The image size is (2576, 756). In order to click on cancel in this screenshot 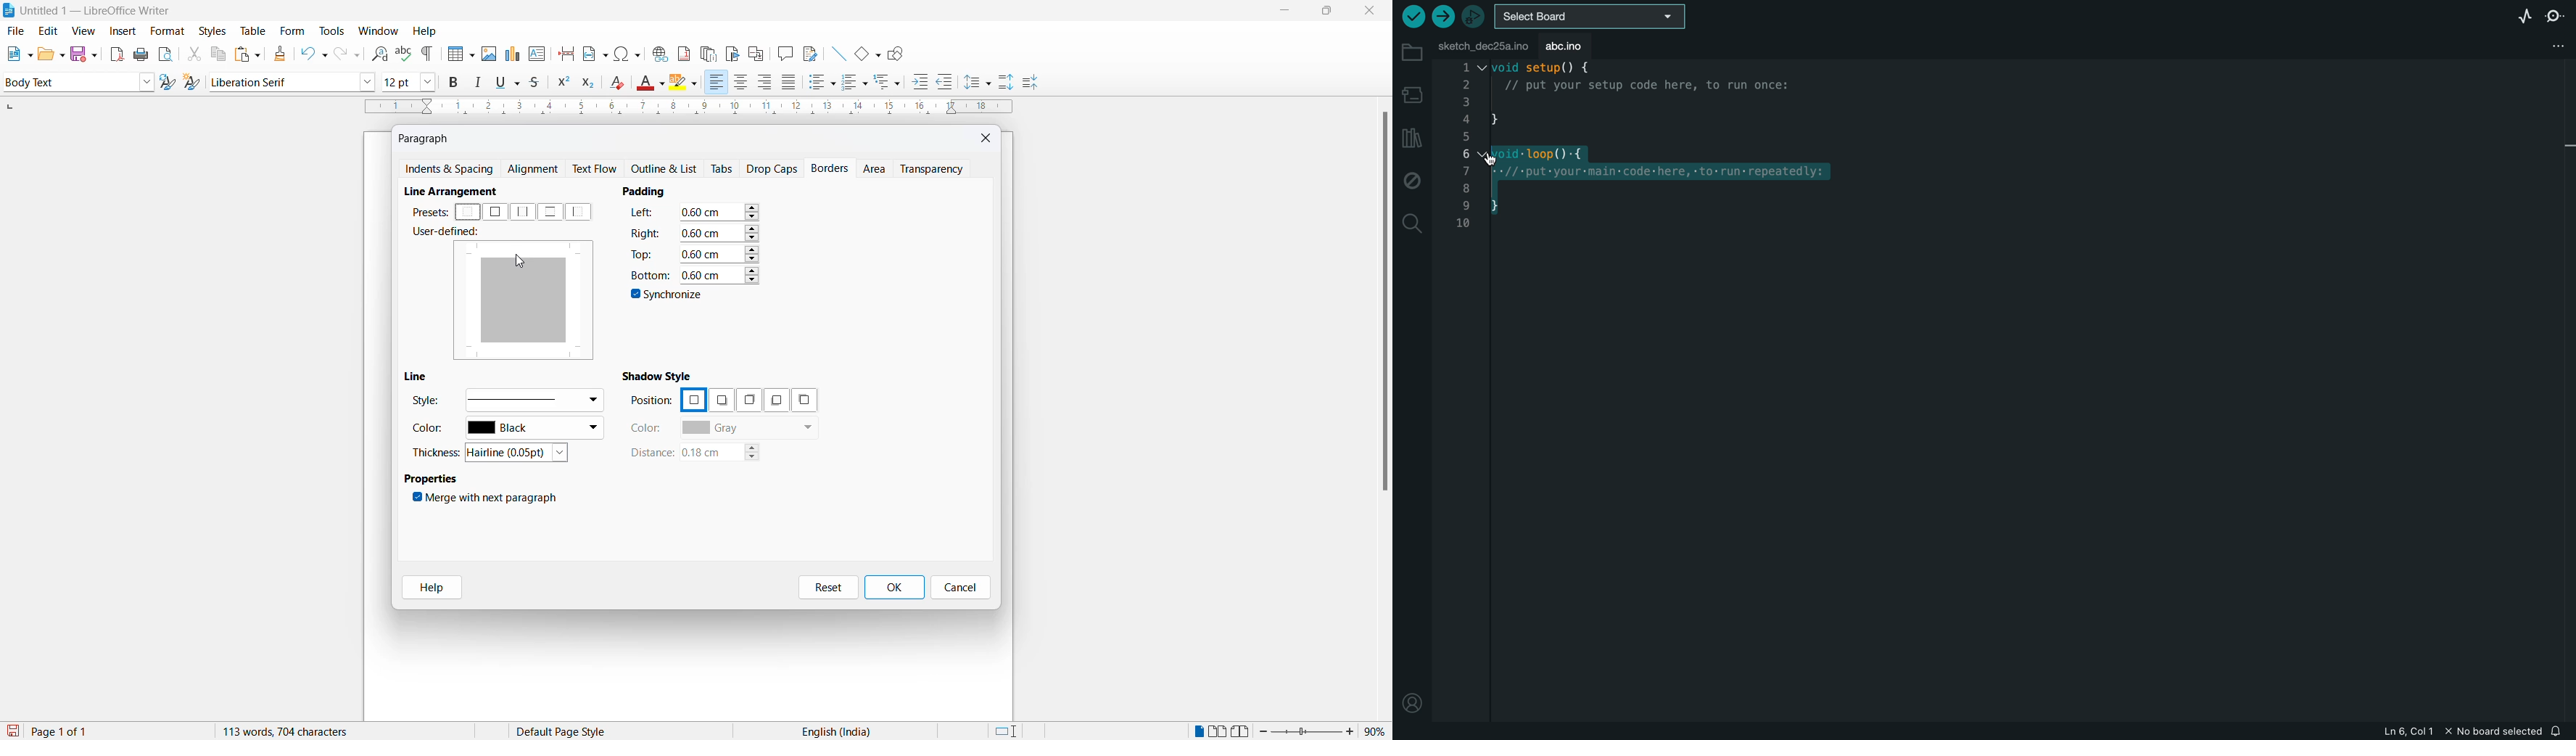, I will do `click(961, 588)`.